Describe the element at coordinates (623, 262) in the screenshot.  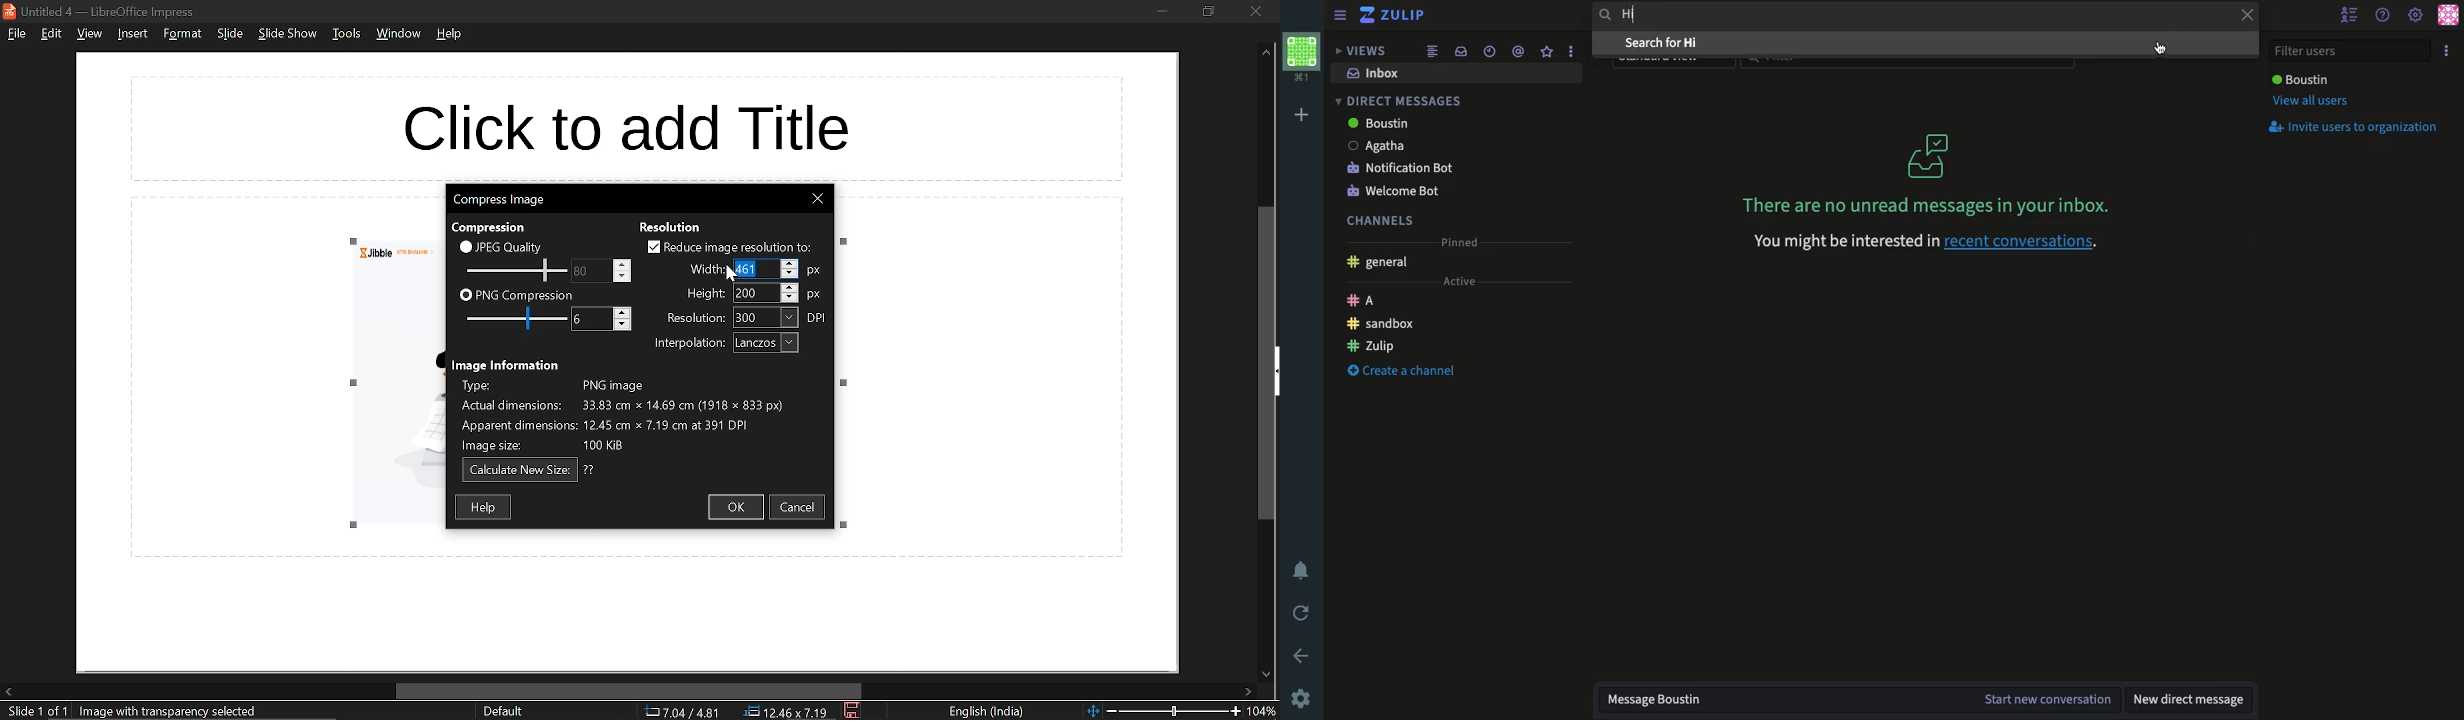
I see `Increase ` at that location.